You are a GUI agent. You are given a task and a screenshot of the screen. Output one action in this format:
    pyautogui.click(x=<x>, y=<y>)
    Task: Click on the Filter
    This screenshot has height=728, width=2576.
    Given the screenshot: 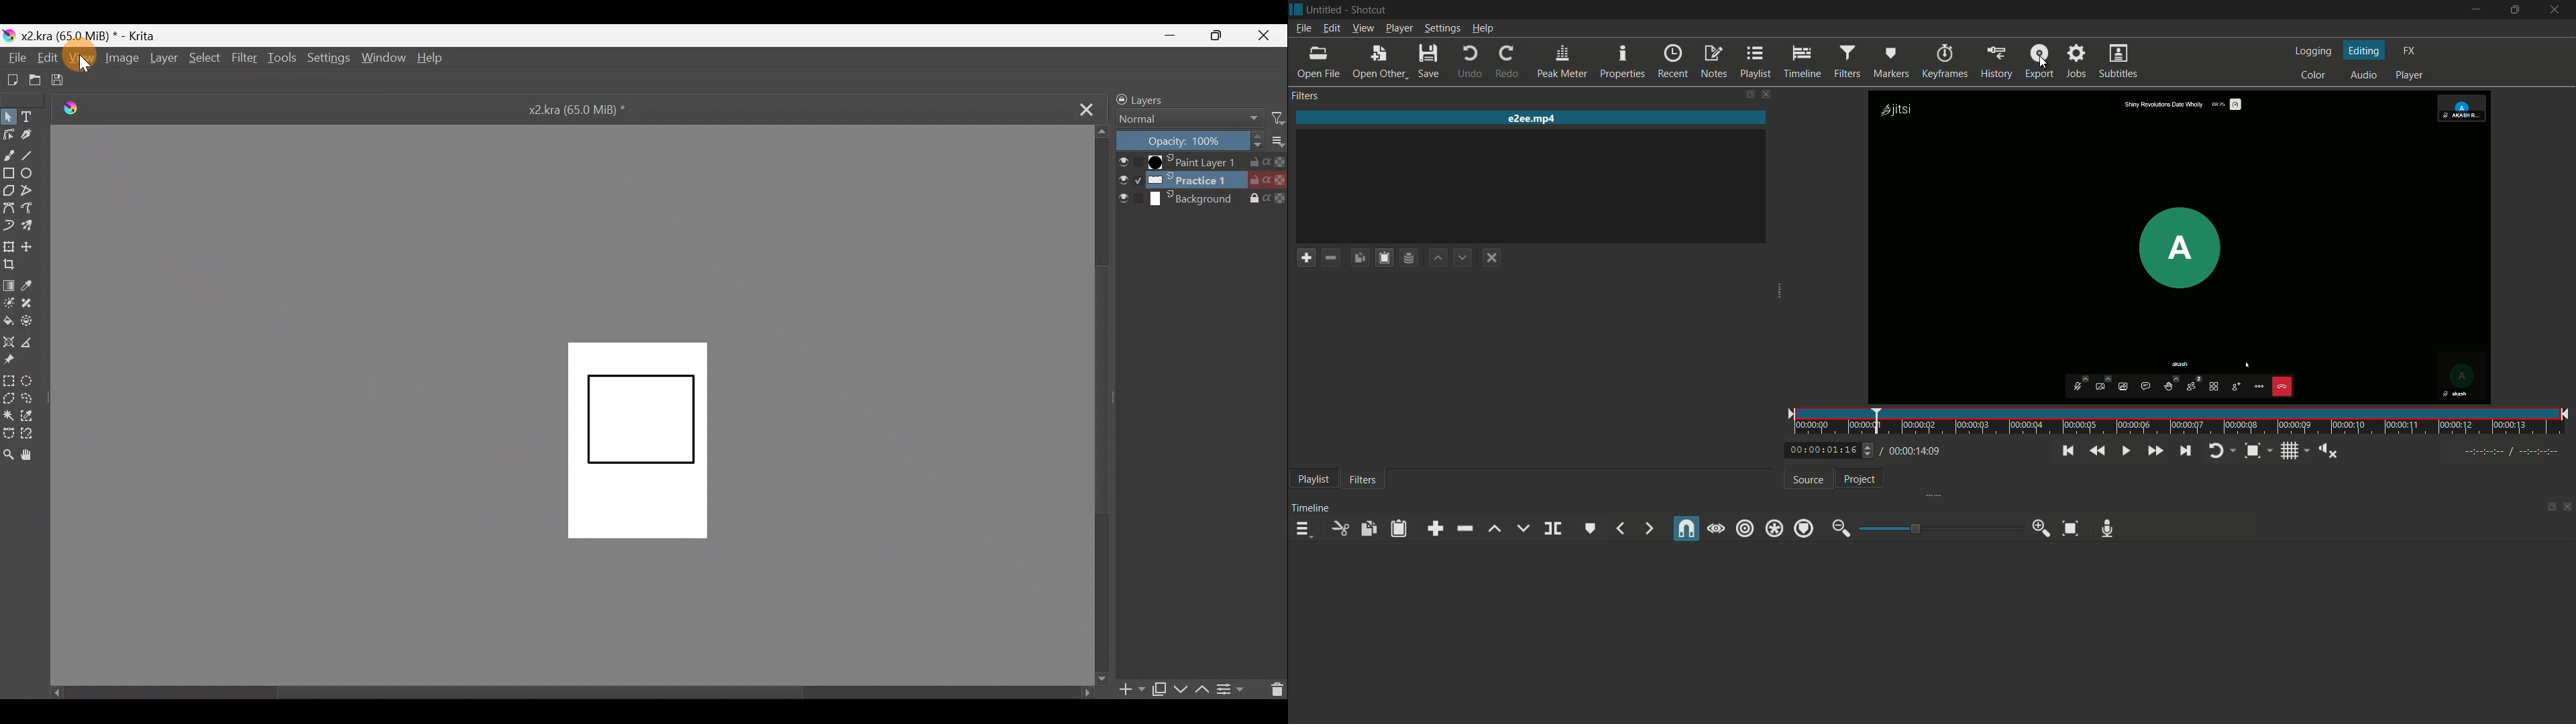 What is the action you would take?
    pyautogui.click(x=1280, y=117)
    